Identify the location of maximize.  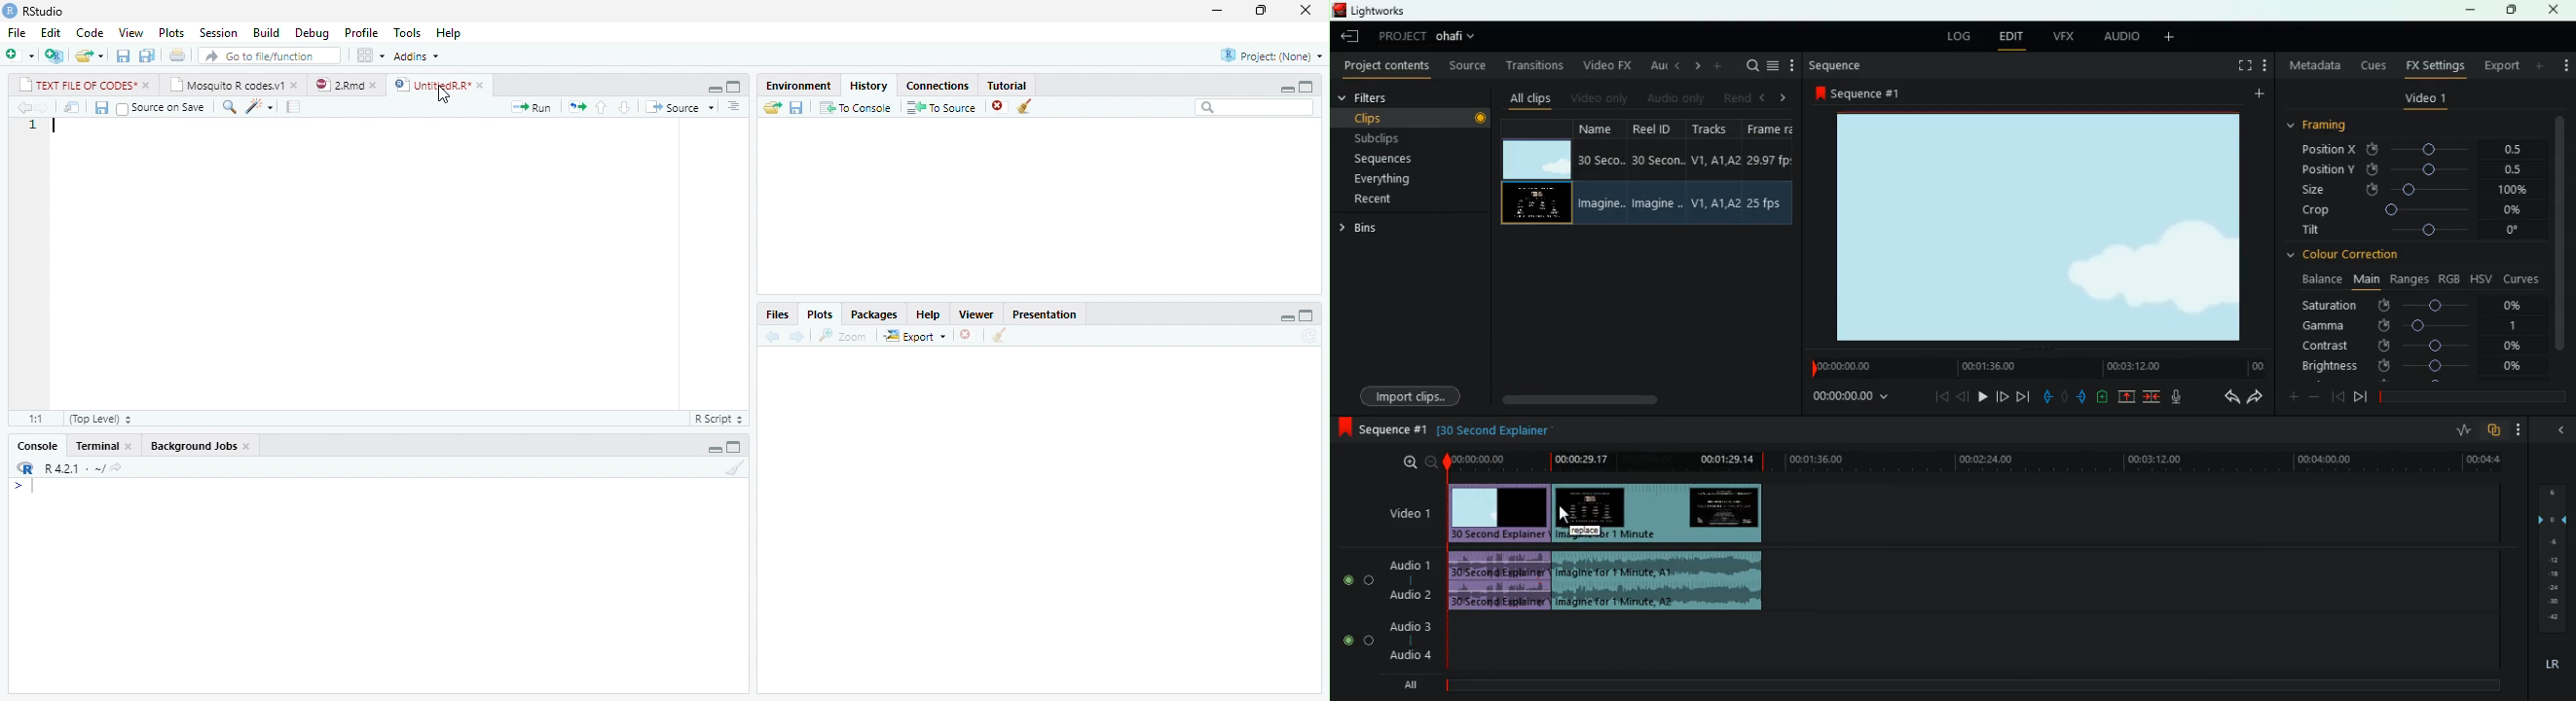
(733, 87).